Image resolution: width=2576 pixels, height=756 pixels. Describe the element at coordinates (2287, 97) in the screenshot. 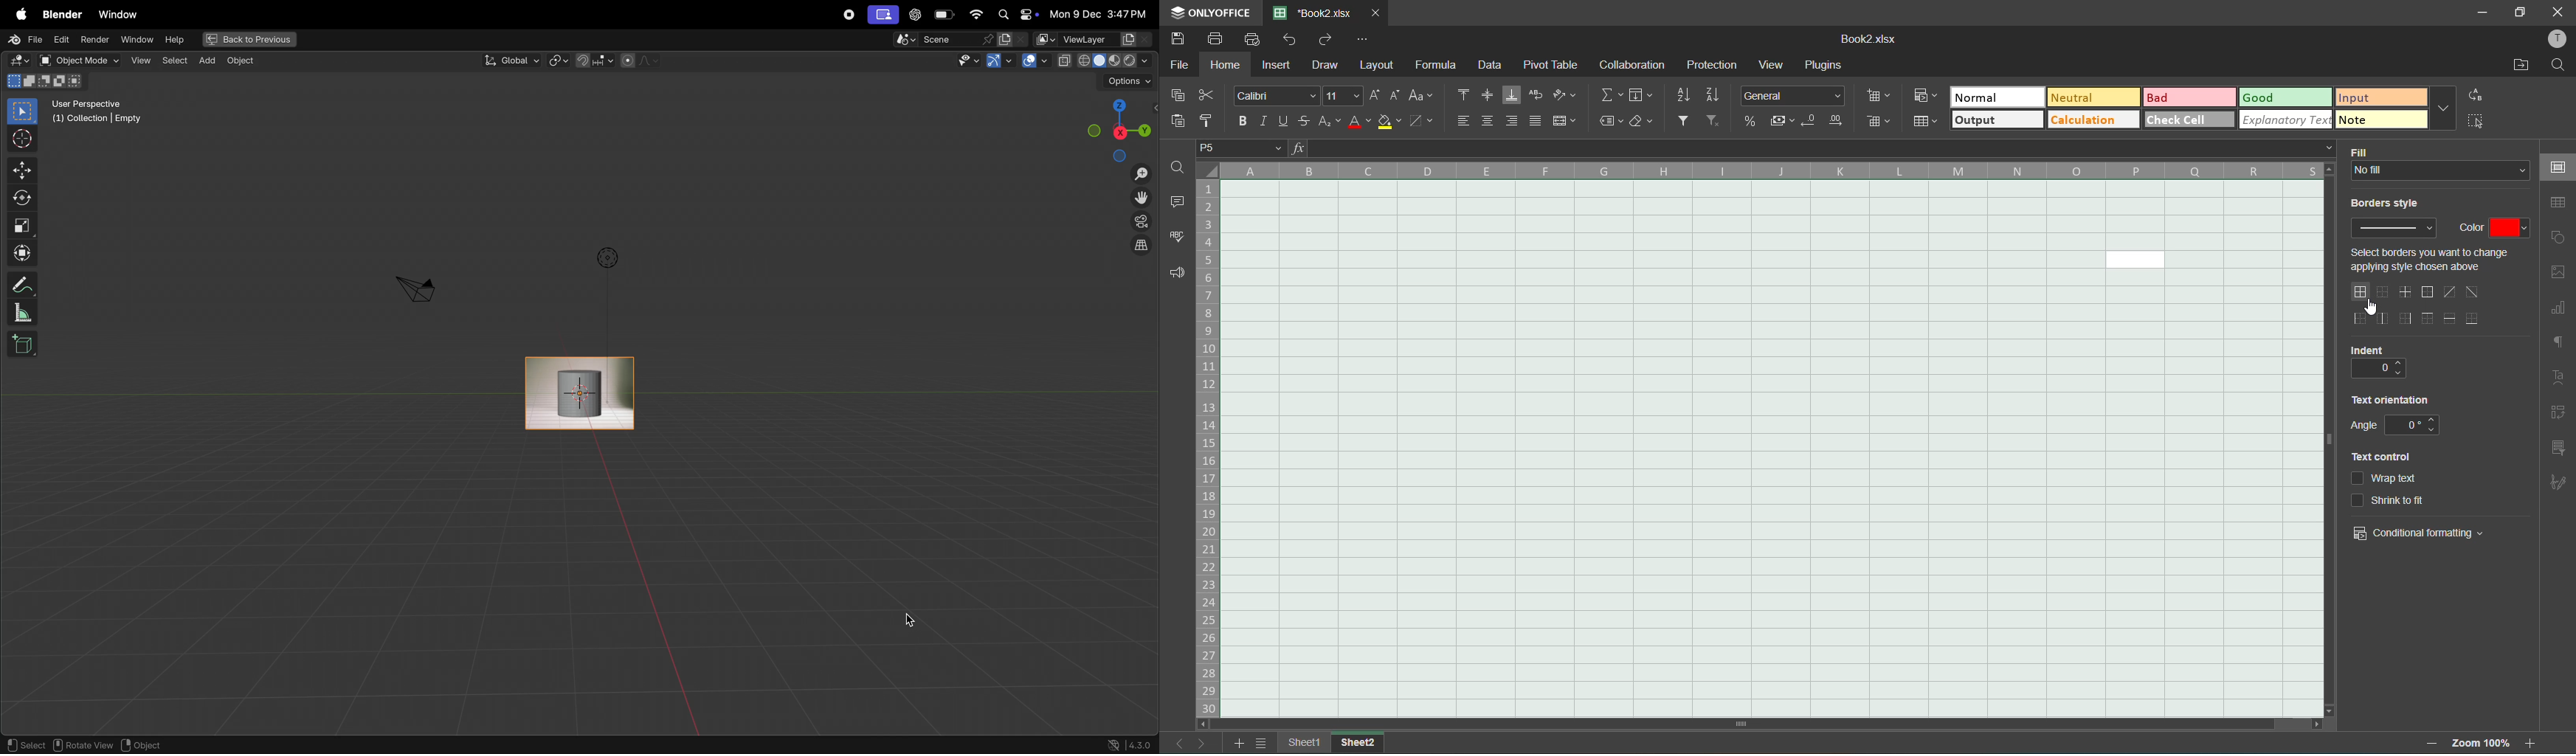

I see `good` at that location.